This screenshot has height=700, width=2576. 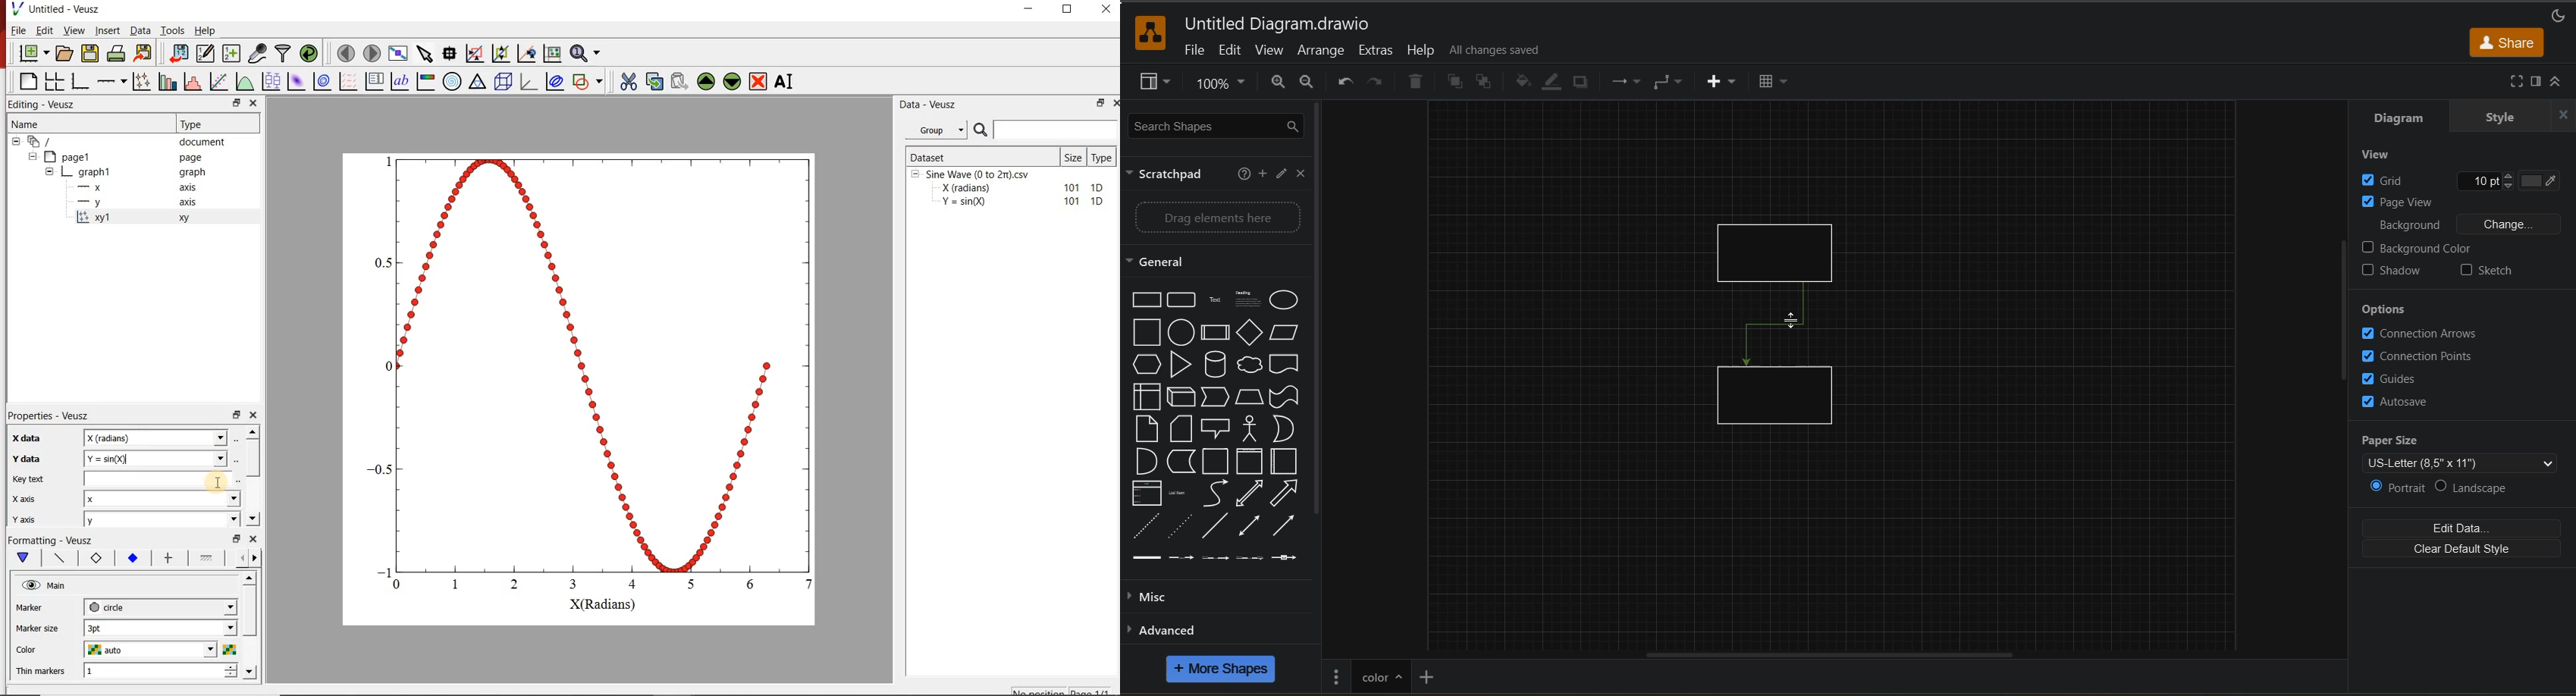 What do you see at coordinates (2559, 116) in the screenshot?
I see `close` at bounding box center [2559, 116].